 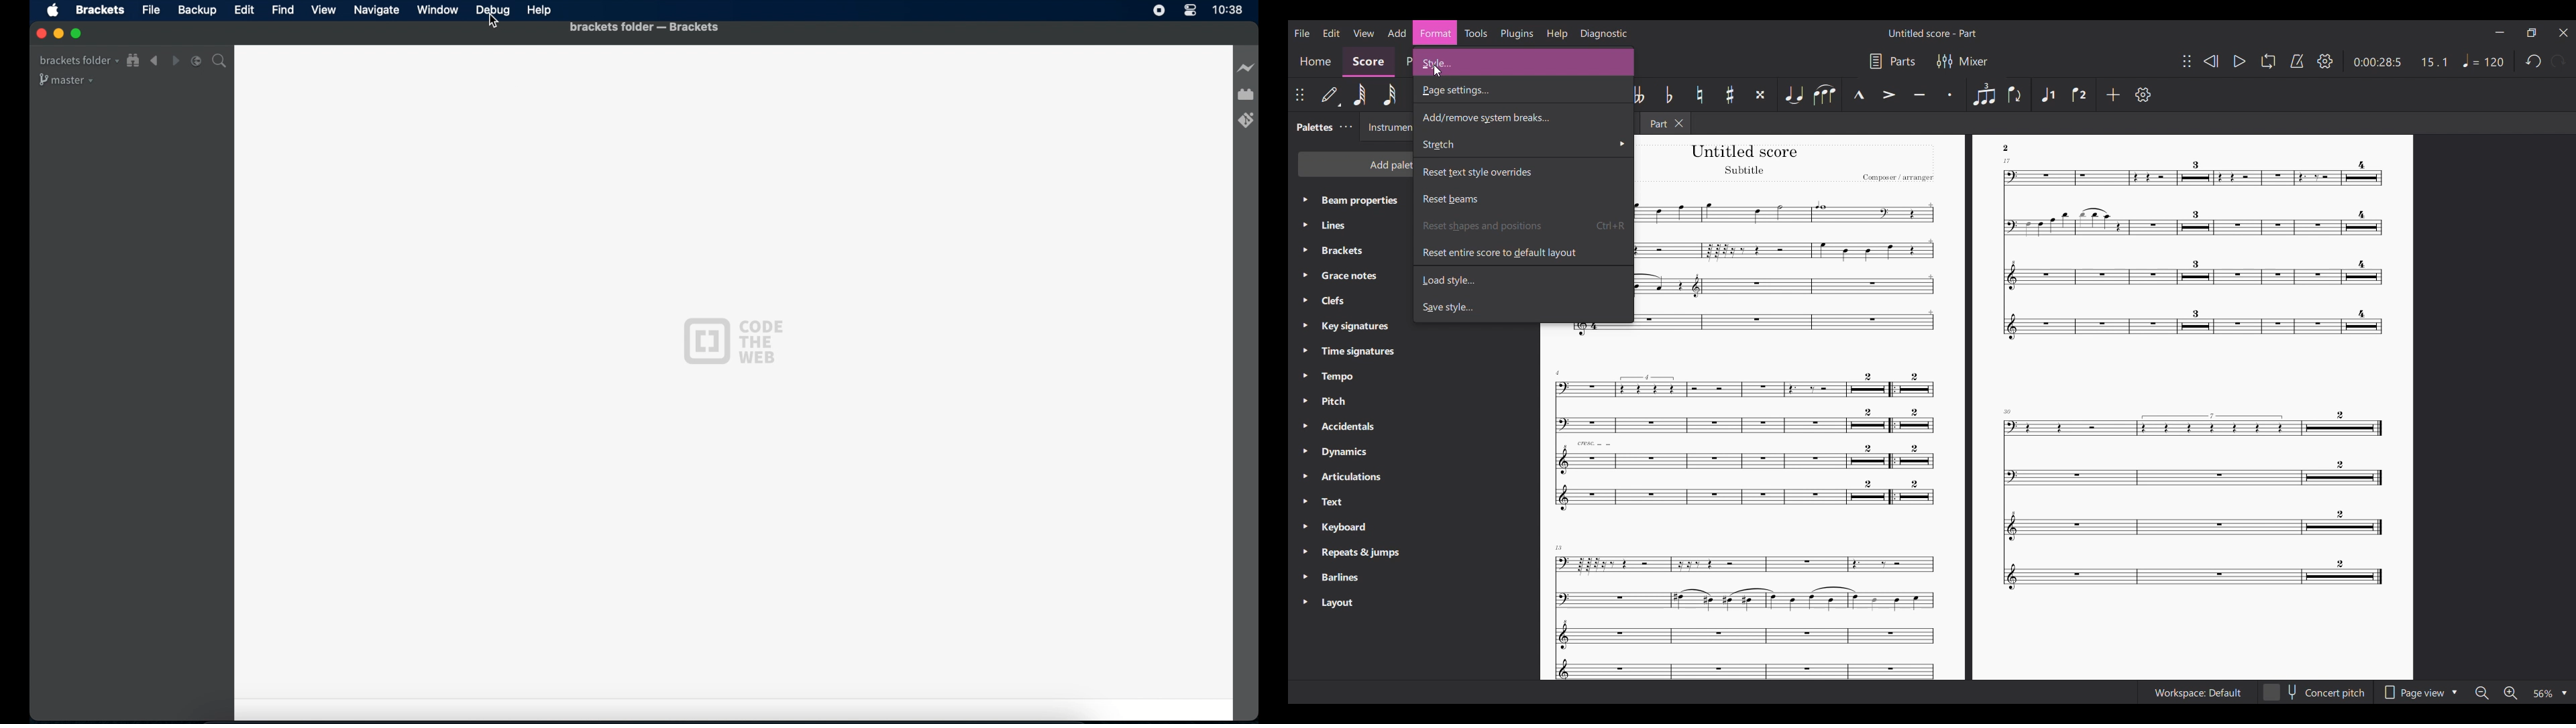 What do you see at coordinates (1517, 115) in the screenshot?
I see `Add/Remove system breaks` at bounding box center [1517, 115].